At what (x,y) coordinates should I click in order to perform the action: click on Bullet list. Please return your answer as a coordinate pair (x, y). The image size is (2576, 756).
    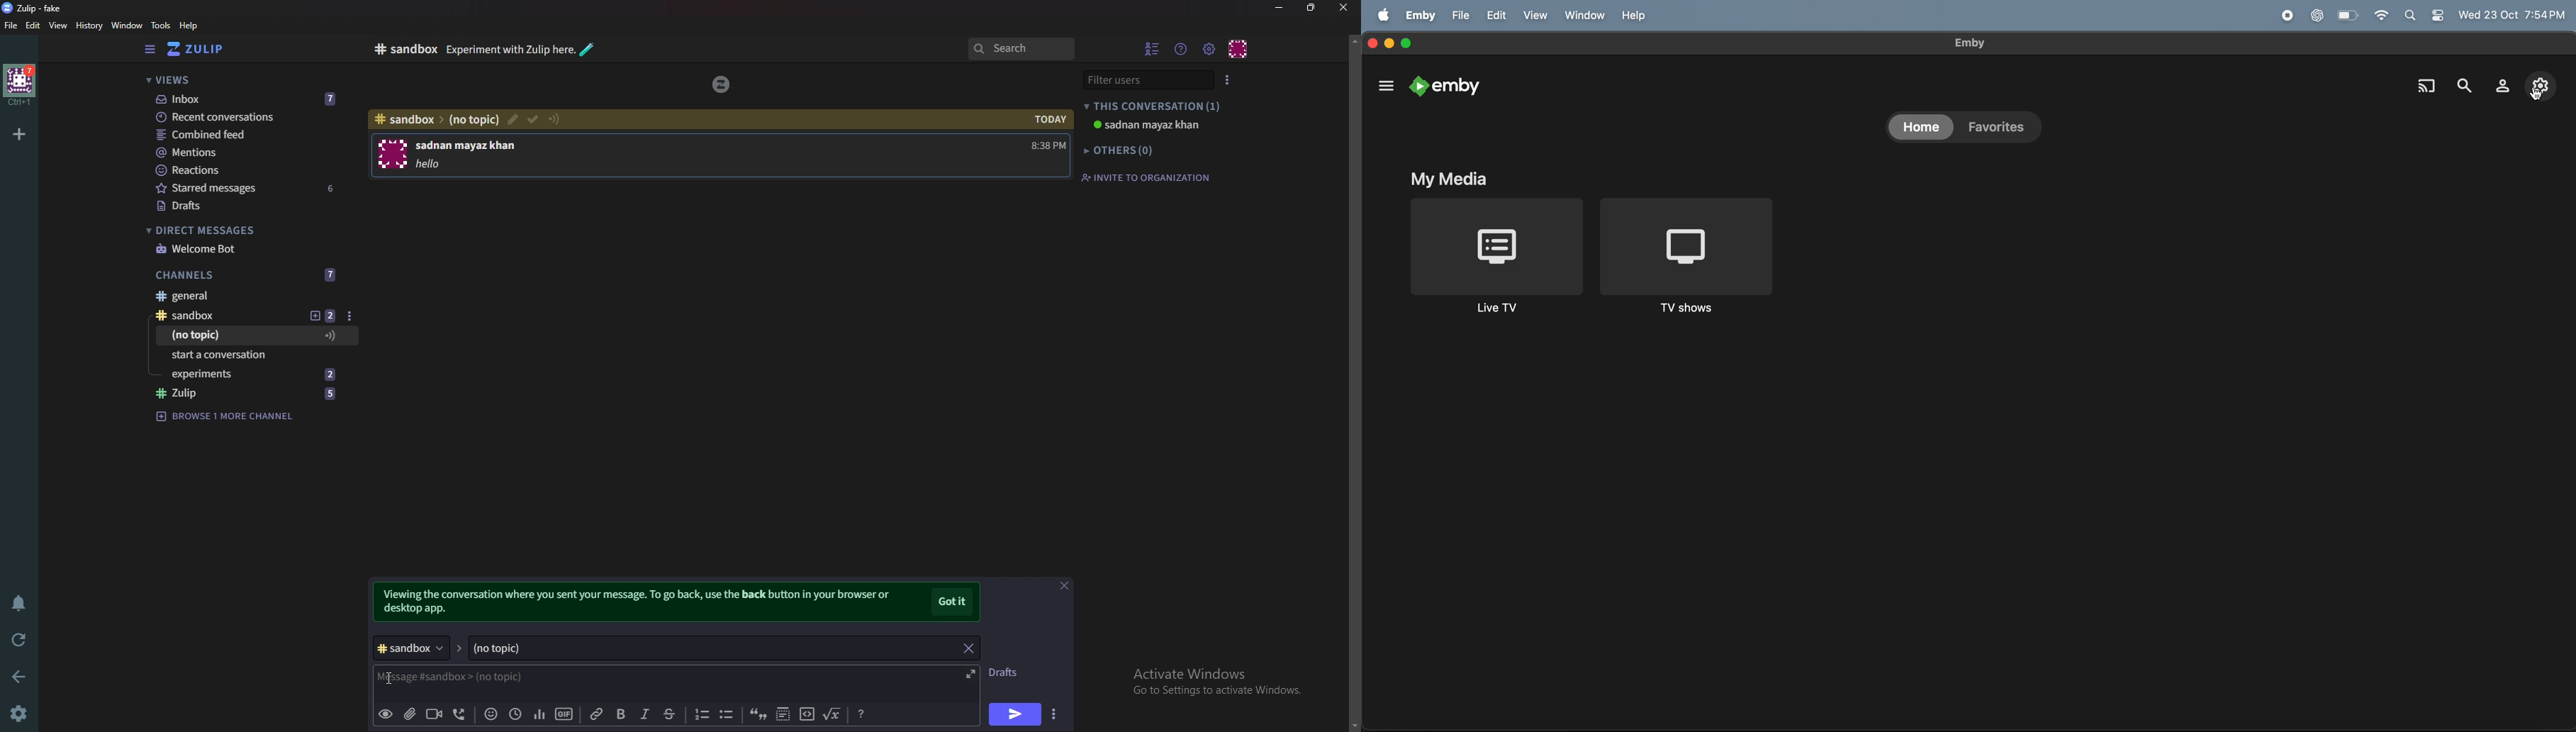
    Looking at the image, I should click on (728, 715).